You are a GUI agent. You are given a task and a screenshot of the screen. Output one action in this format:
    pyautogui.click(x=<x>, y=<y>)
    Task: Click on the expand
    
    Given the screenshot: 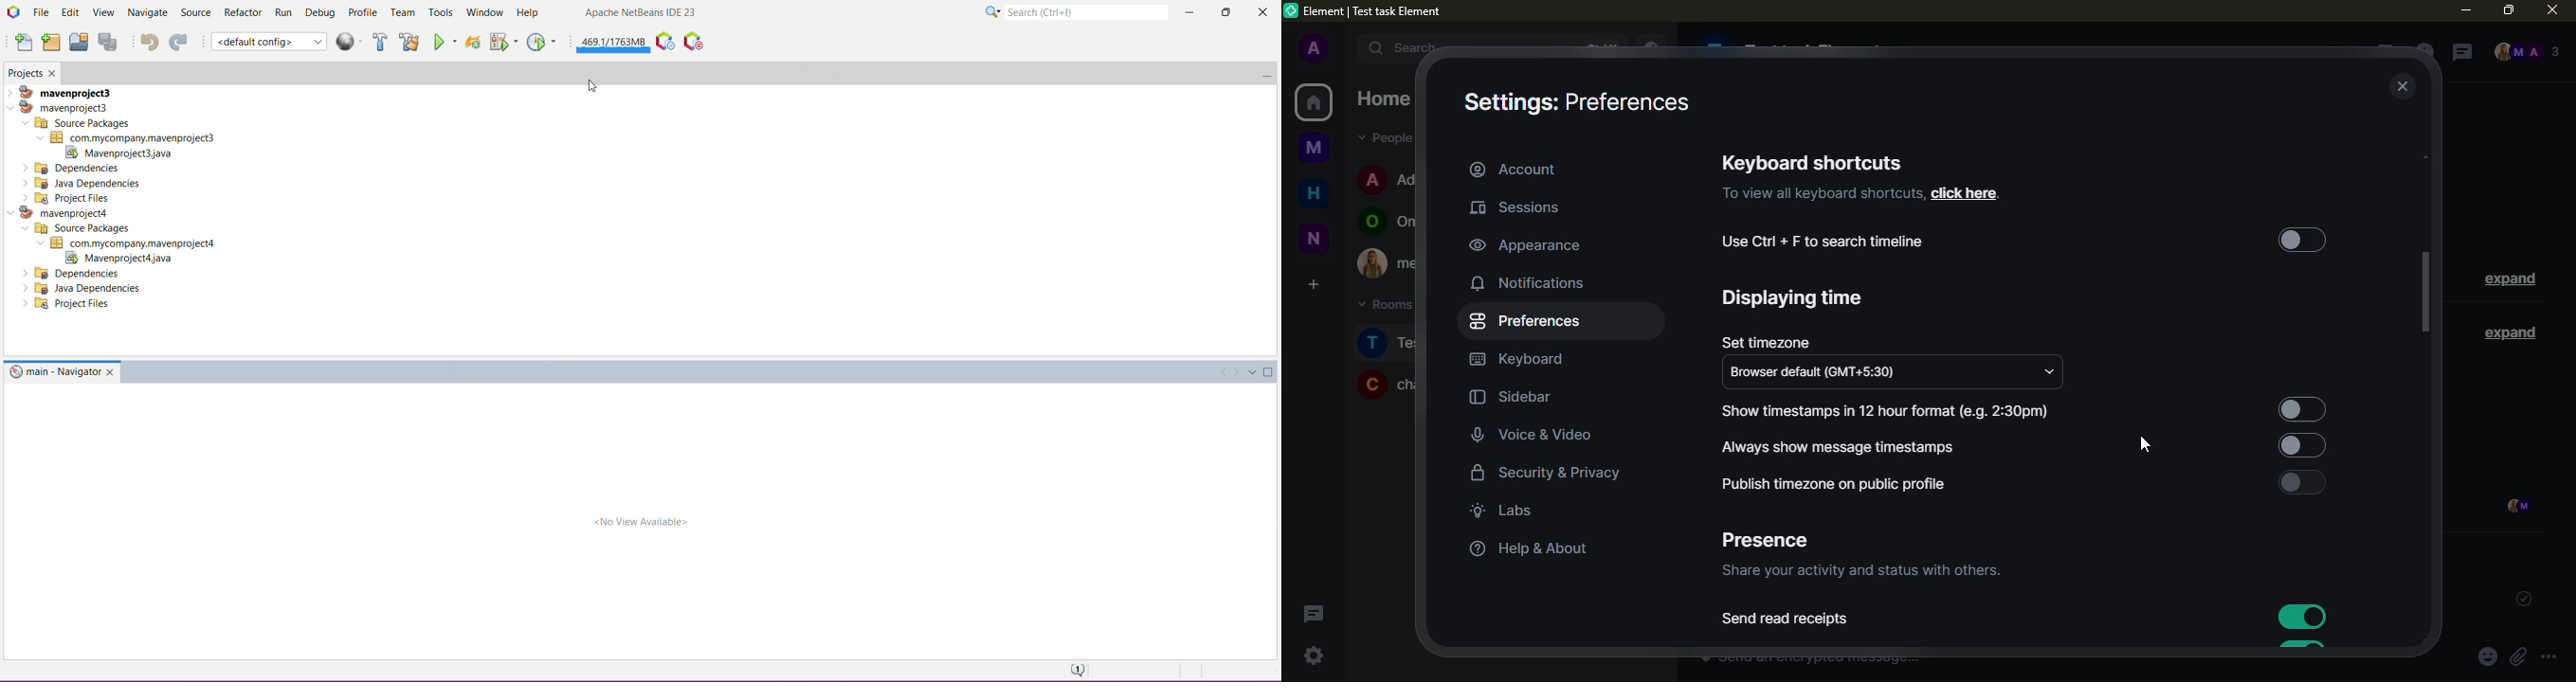 What is the action you would take?
    pyautogui.click(x=1346, y=47)
    